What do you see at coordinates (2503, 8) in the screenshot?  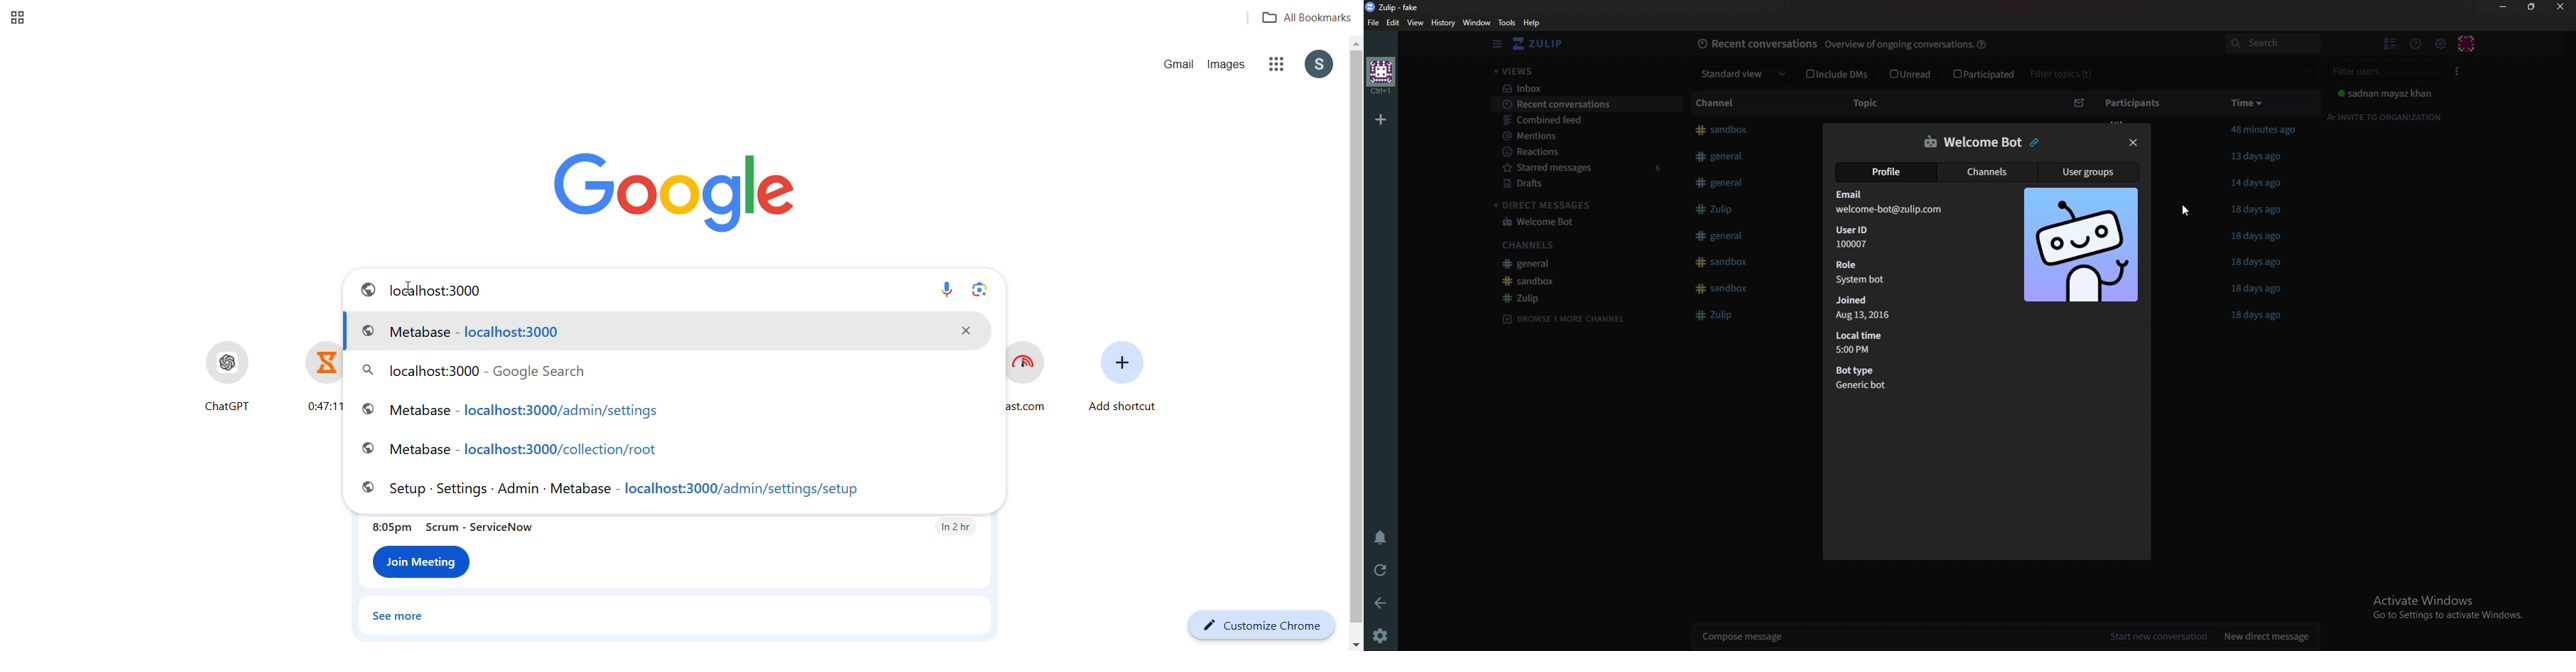 I see `Minimize` at bounding box center [2503, 8].